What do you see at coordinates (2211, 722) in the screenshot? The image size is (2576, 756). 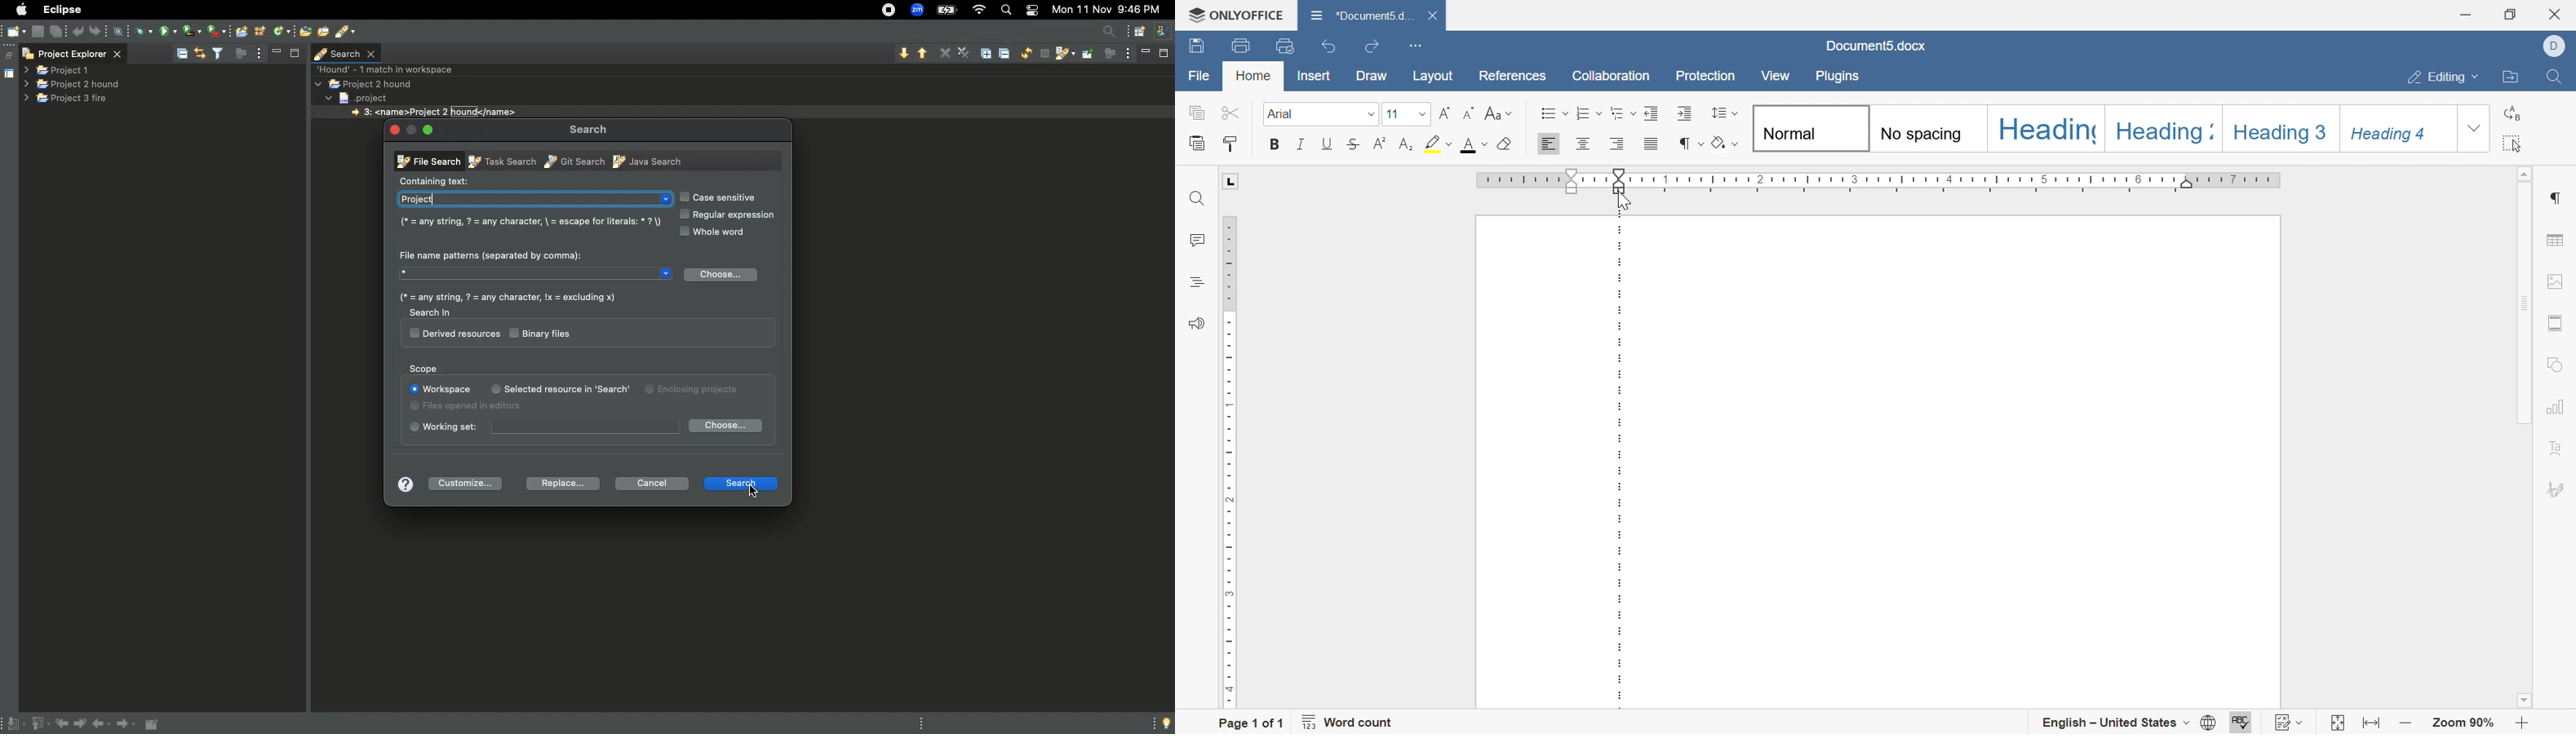 I see `set document language` at bounding box center [2211, 722].